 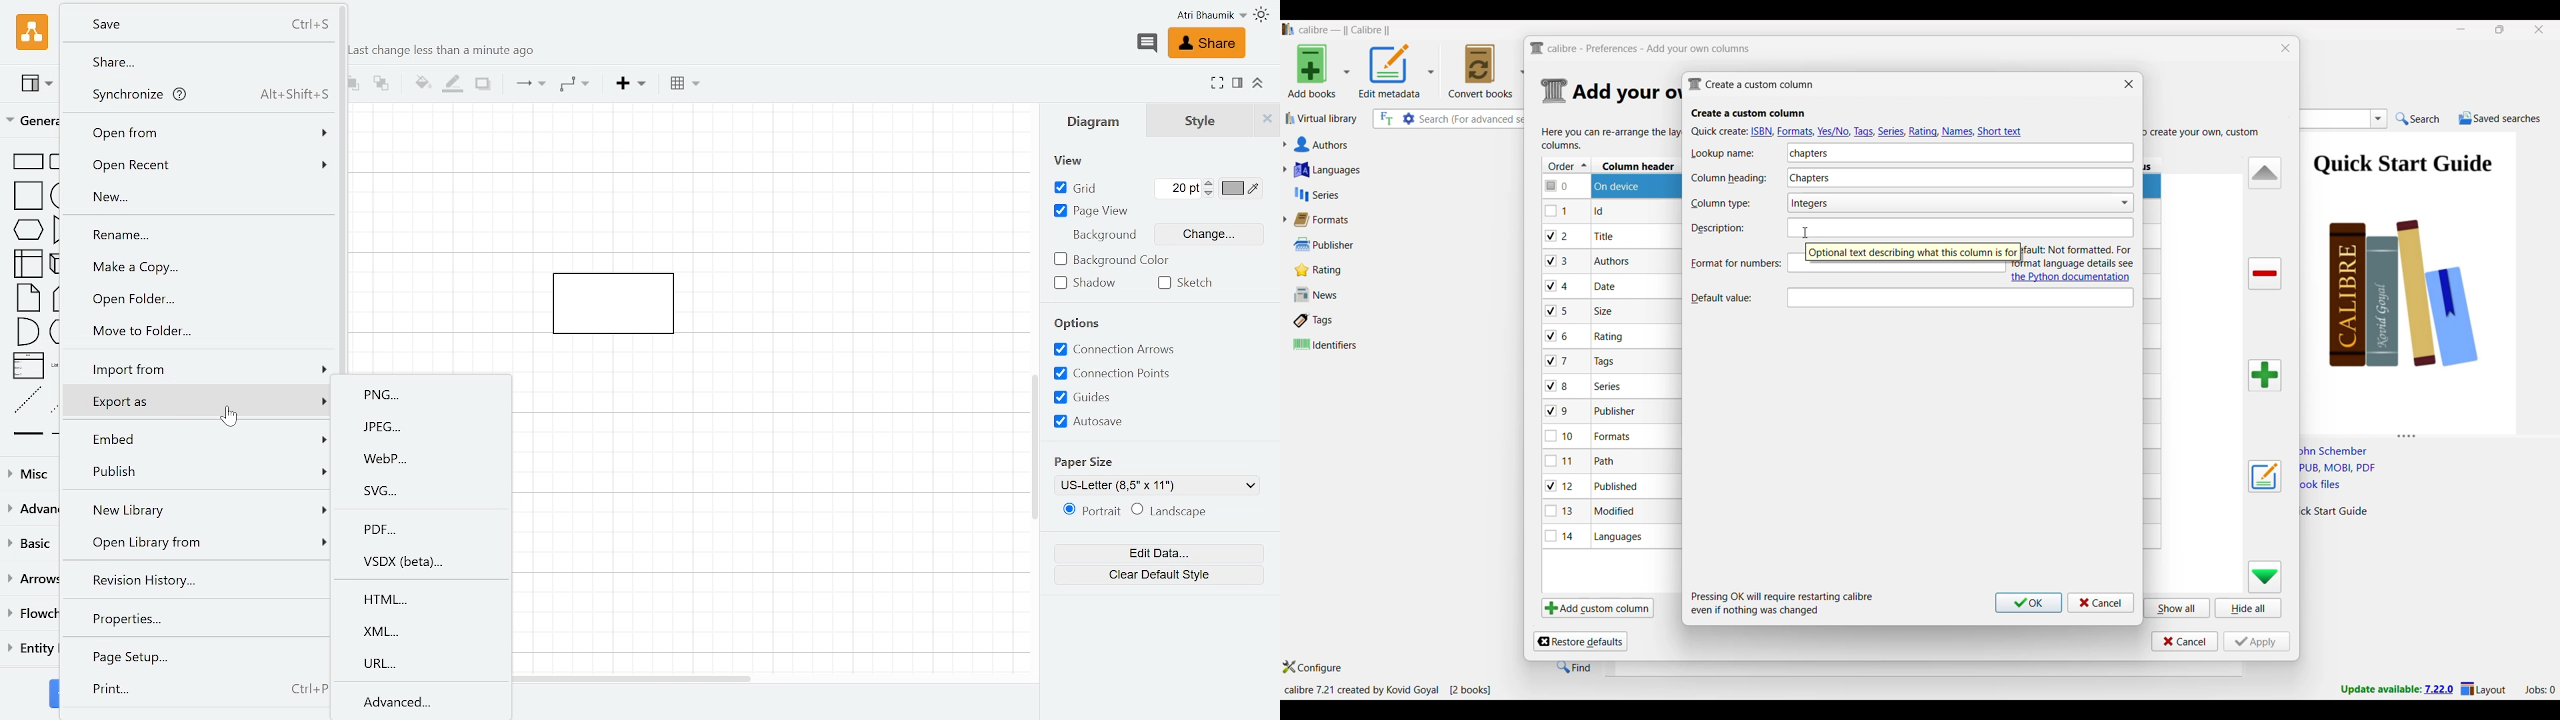 What do you see at coordinates (1751, 84) in the screenshot?
I see `Window name` at bounding box center [1751, 84].